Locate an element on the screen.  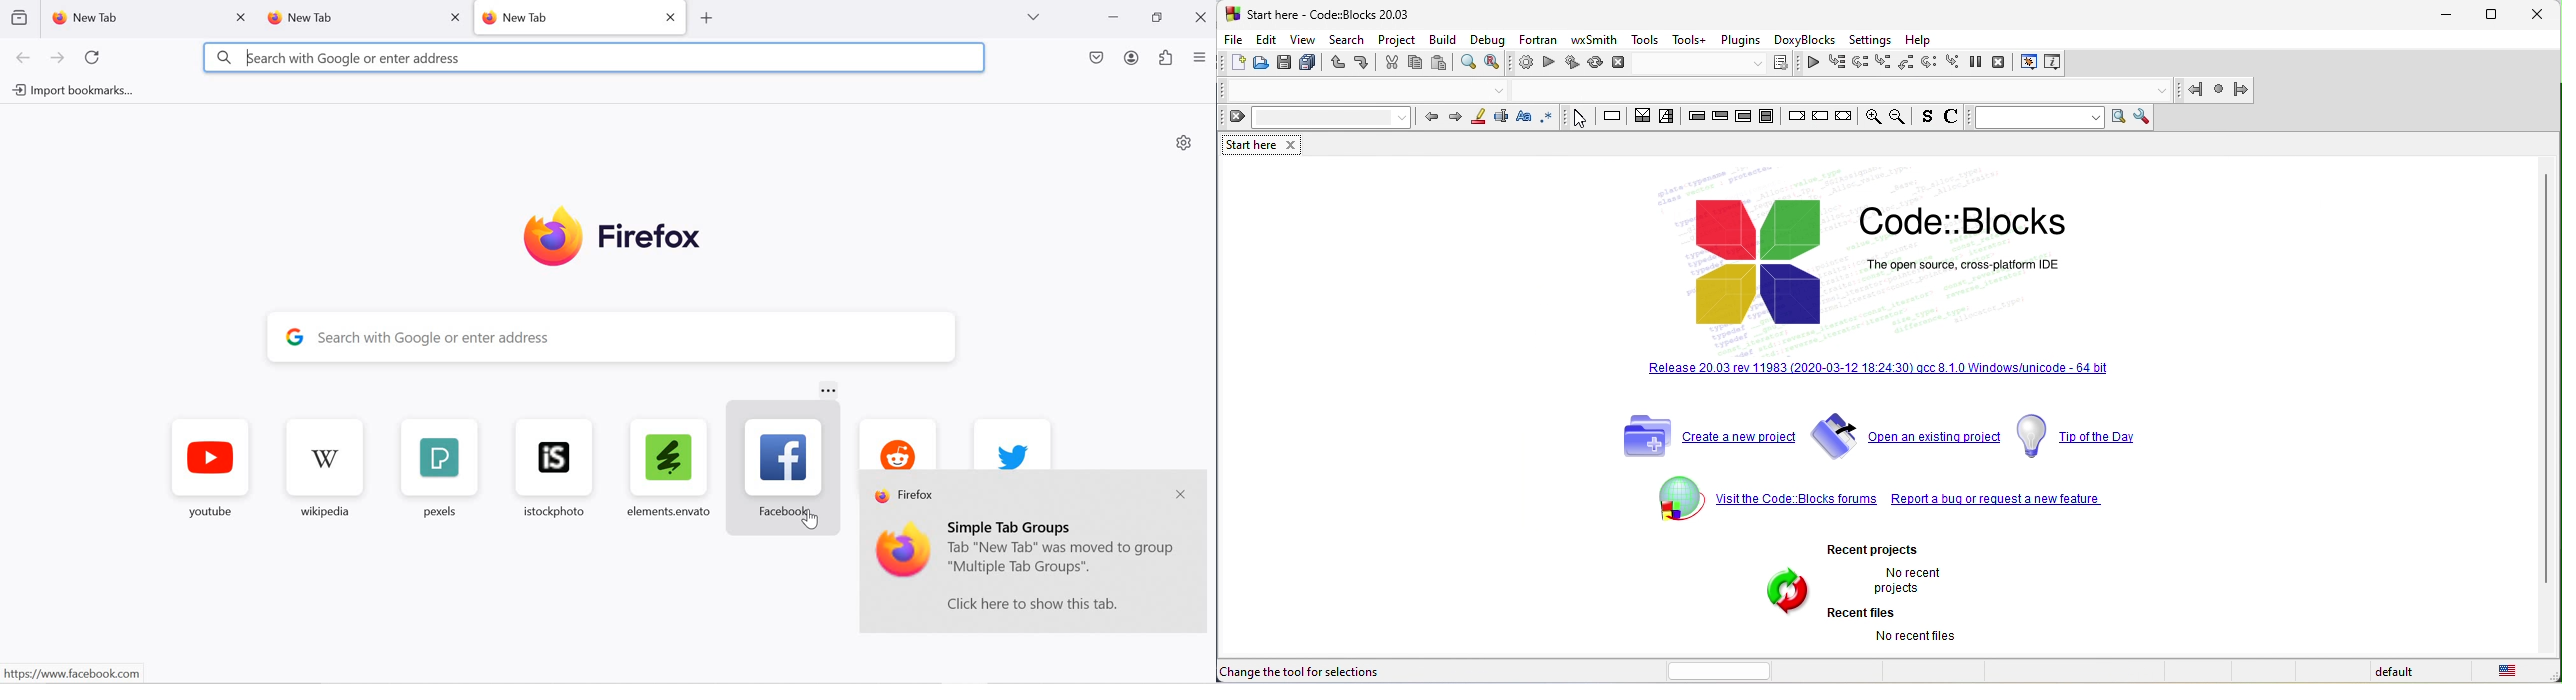
3 kearch with Google or enter address is located at coordinates (338, 57).